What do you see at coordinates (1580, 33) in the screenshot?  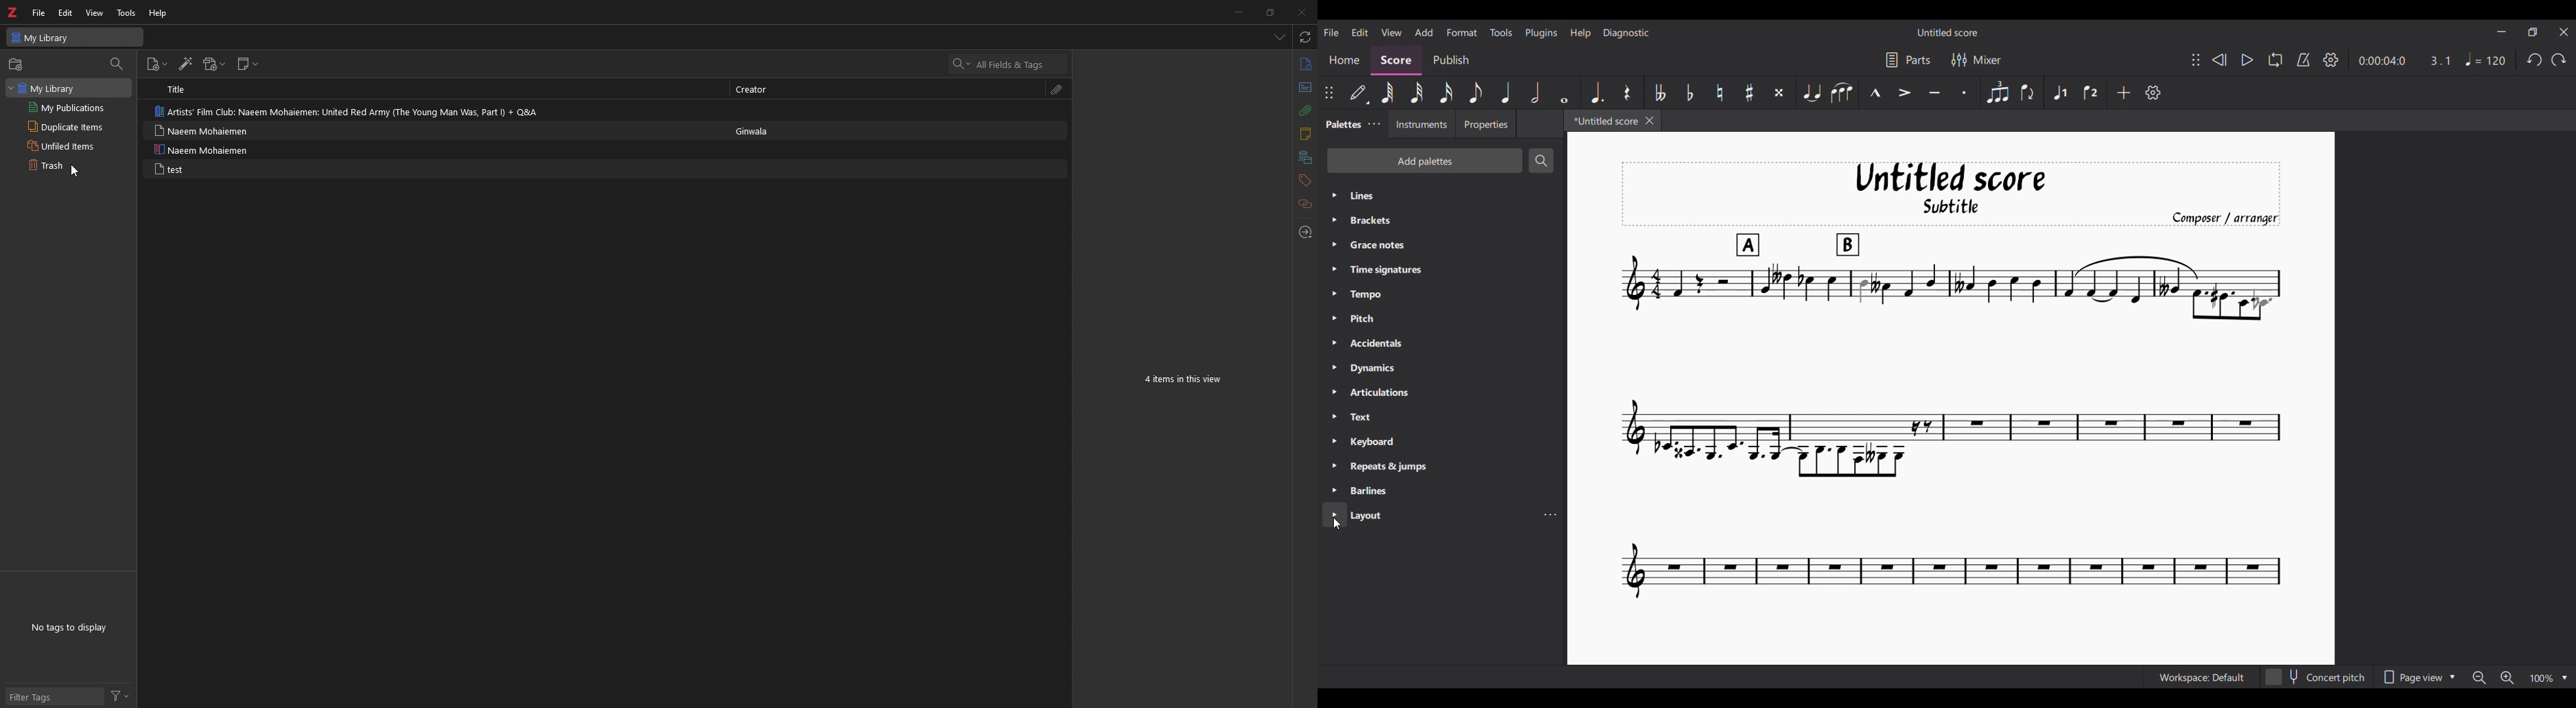 I see `Help menu` at bounding box center [1580, 33].